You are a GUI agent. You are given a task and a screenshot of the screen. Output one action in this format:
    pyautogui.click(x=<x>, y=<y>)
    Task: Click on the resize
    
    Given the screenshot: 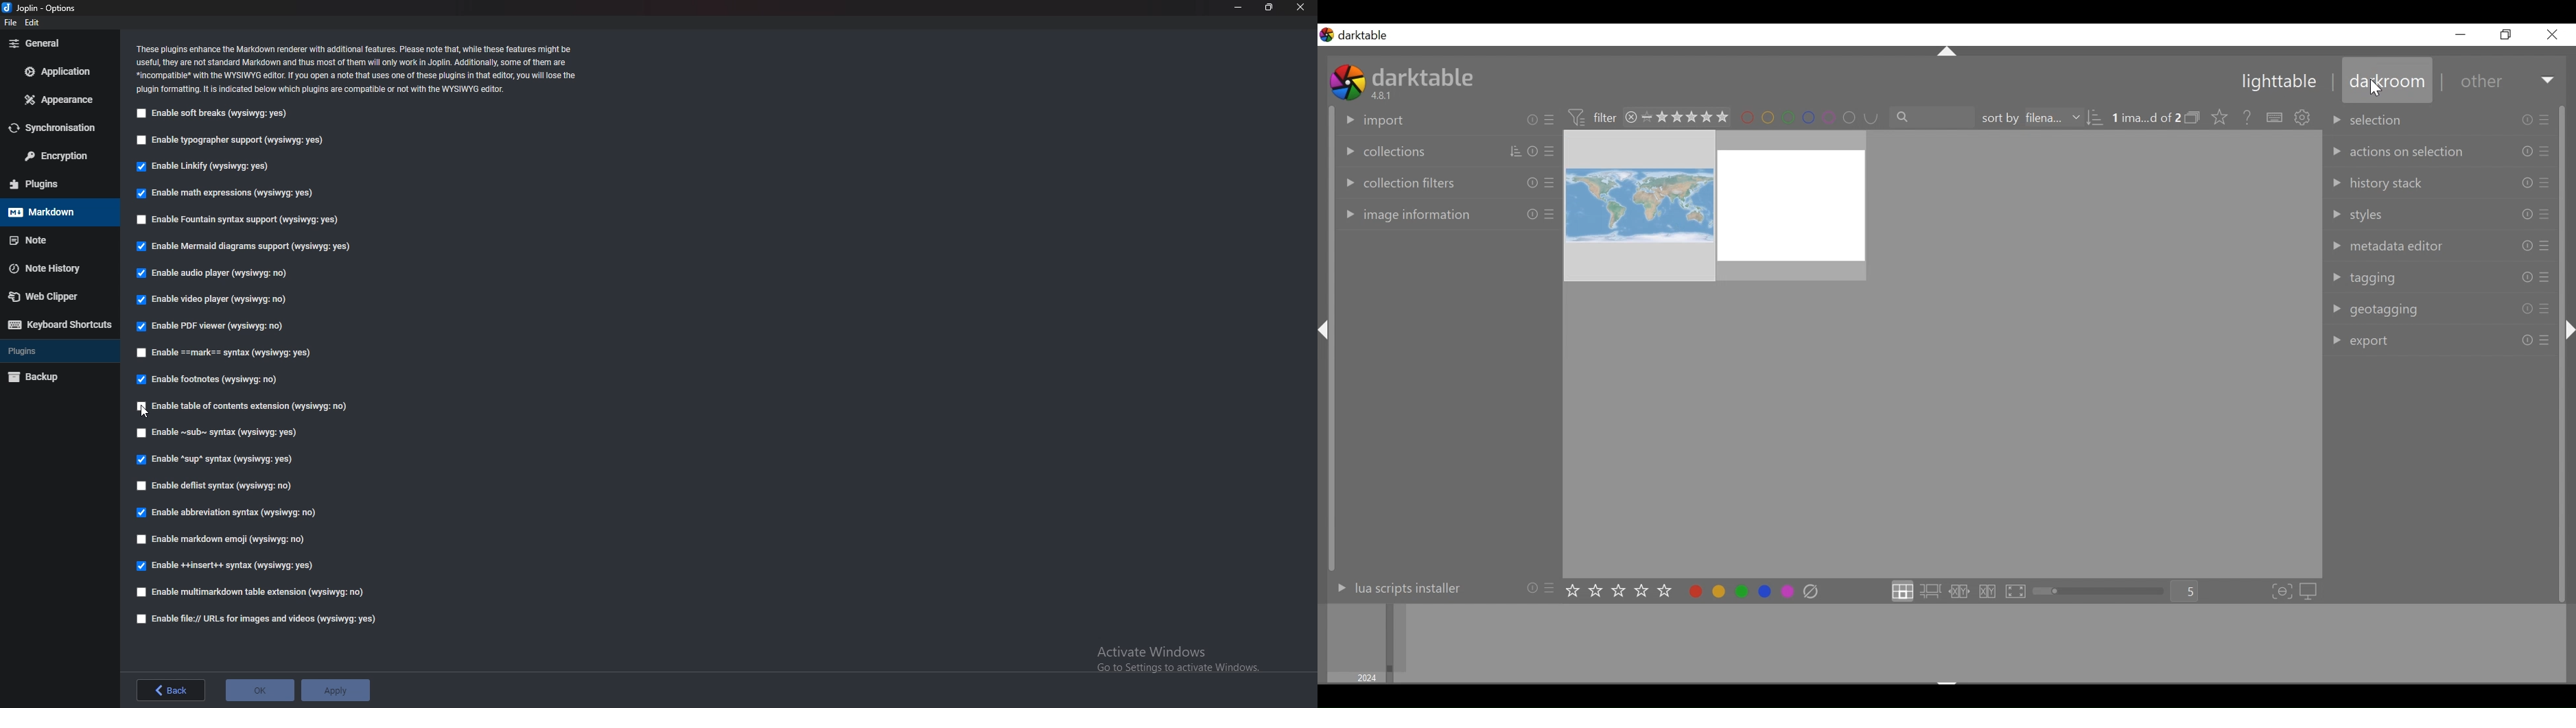 What is the action you would take?
    pyautogui.click(x=1268, y=7)
    